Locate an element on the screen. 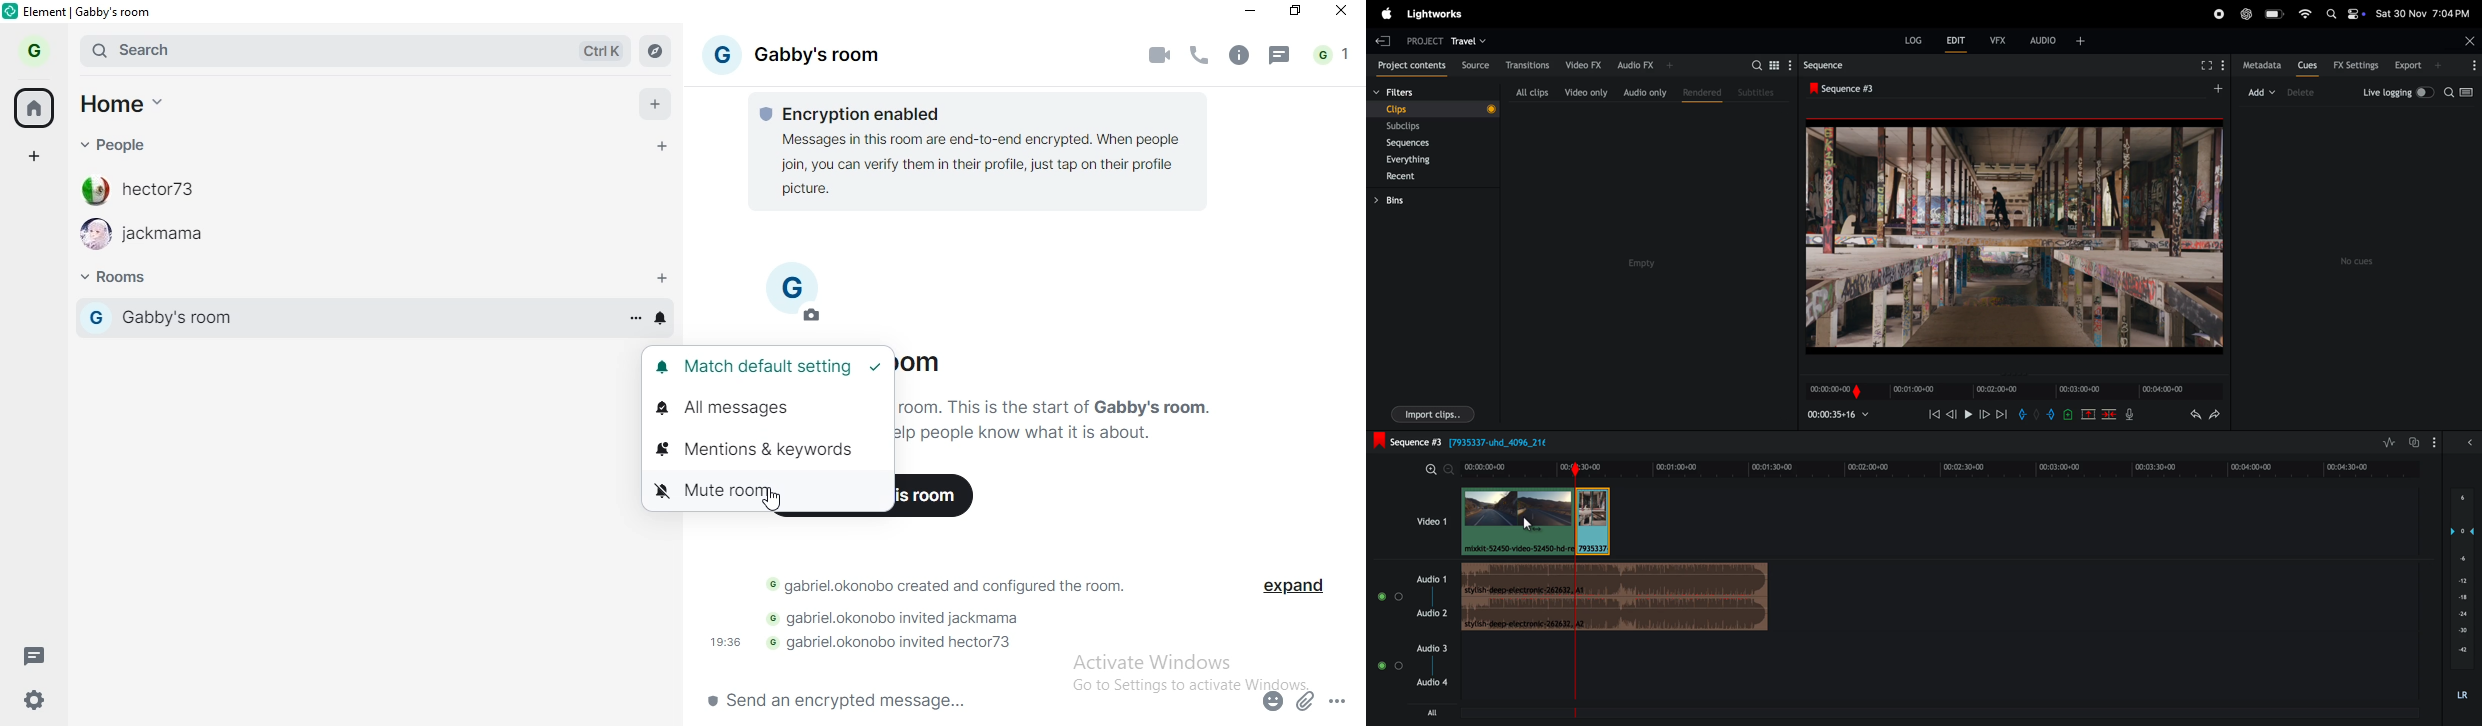  chat box is located at coordinates (964, 702).